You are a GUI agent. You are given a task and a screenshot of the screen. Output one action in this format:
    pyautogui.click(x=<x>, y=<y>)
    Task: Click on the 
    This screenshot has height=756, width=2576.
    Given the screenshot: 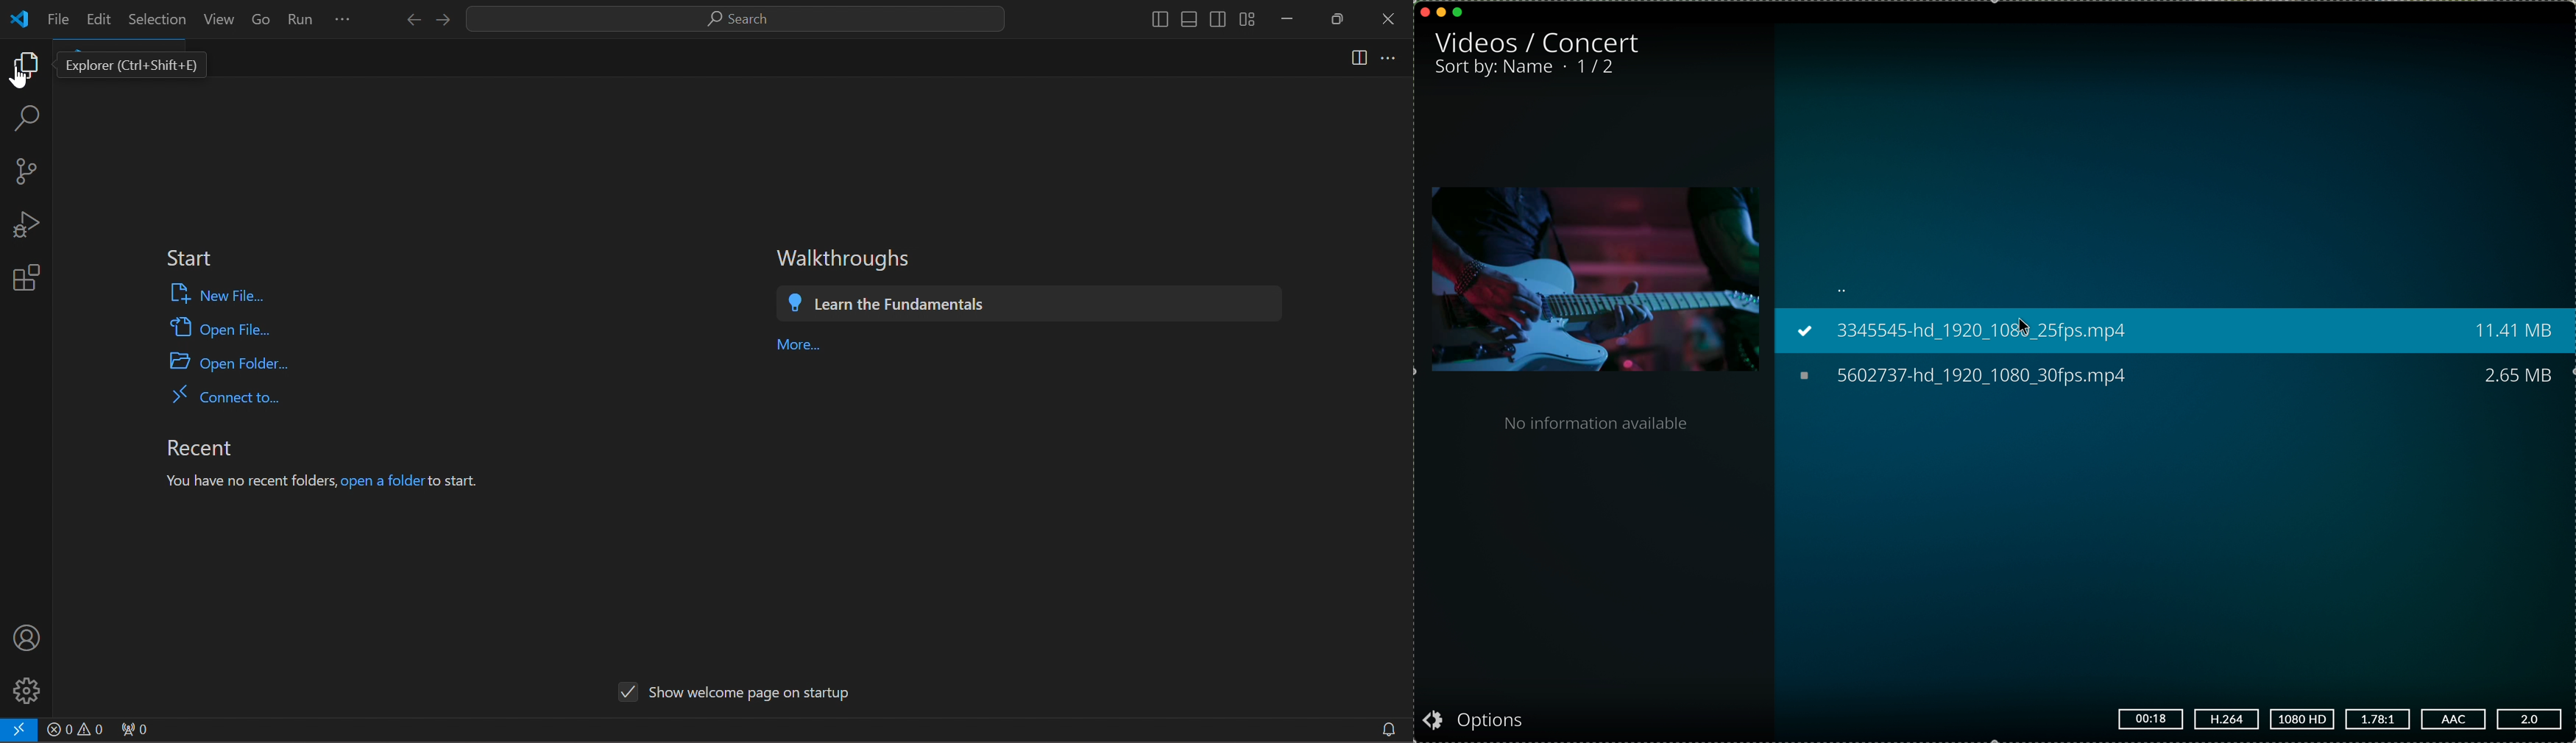 What is the action you would take?
    pyautogui.click(x=2177, y=332)
    